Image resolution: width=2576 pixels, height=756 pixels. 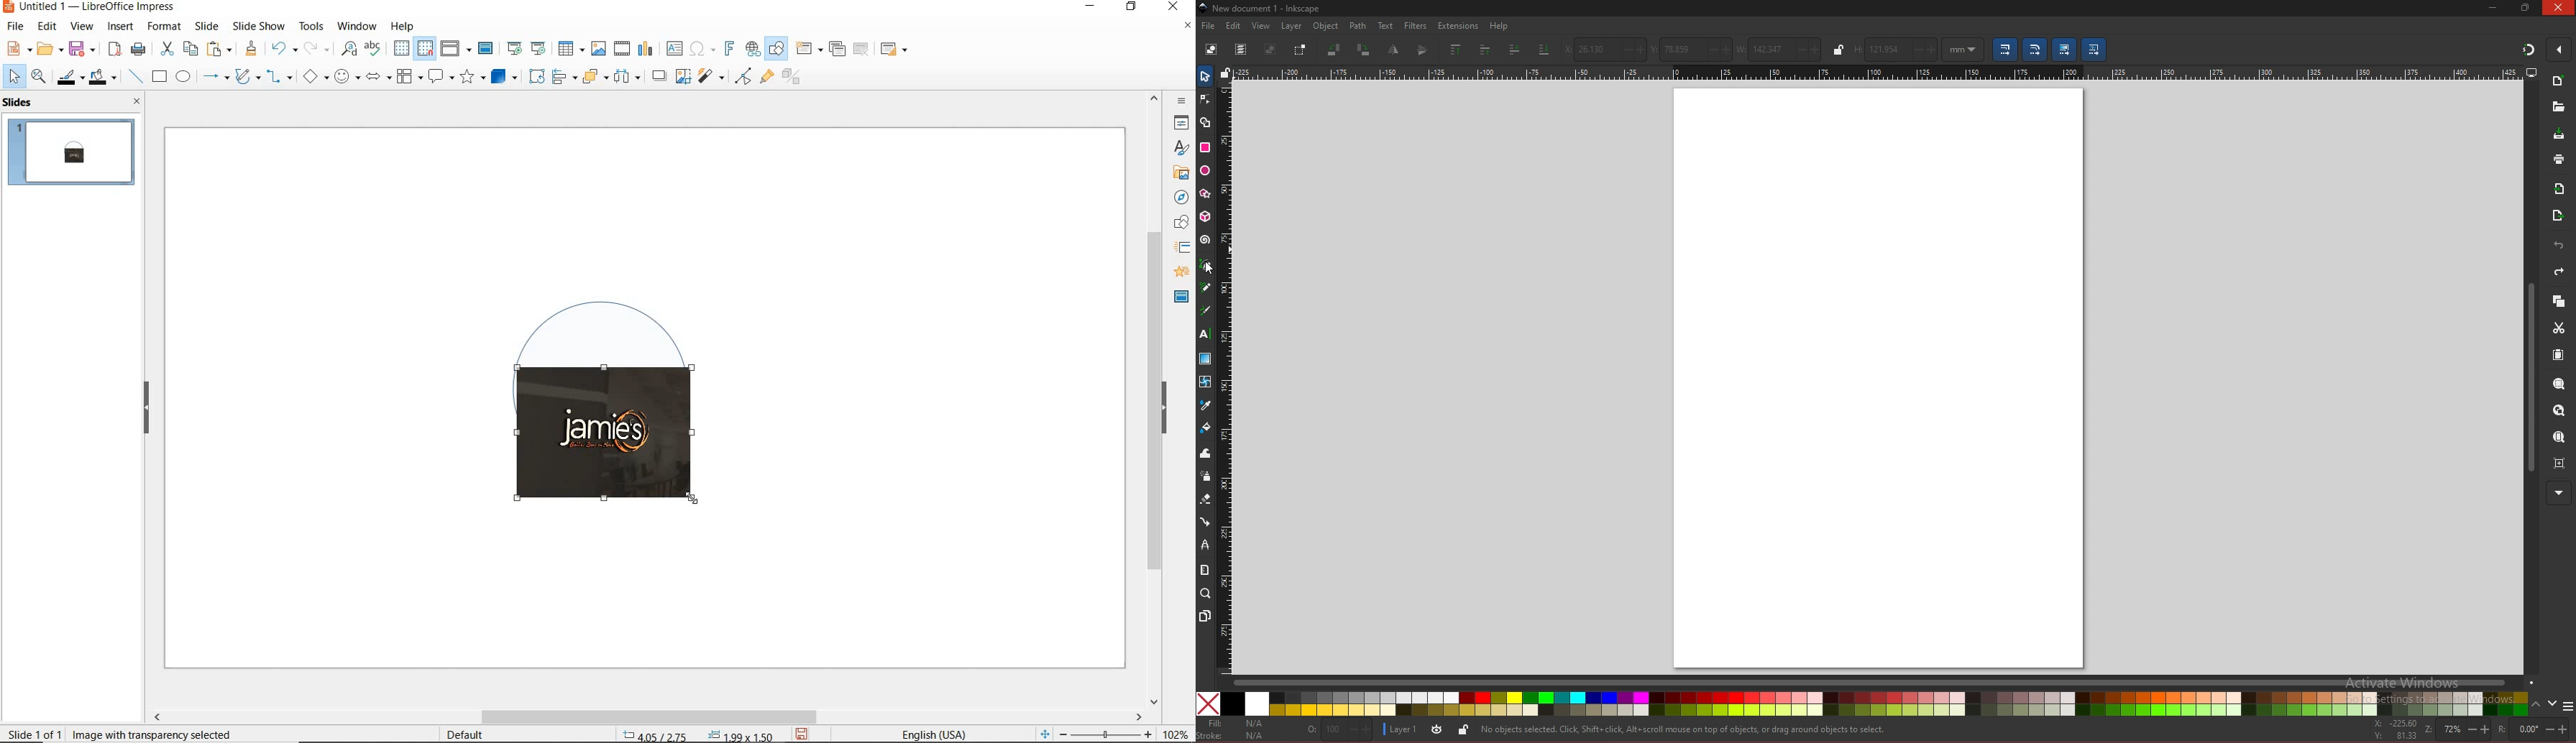 What do you see at coordinates (2559, 83) in the screenshot?
I see `new` at bounding box center [2559, 83].